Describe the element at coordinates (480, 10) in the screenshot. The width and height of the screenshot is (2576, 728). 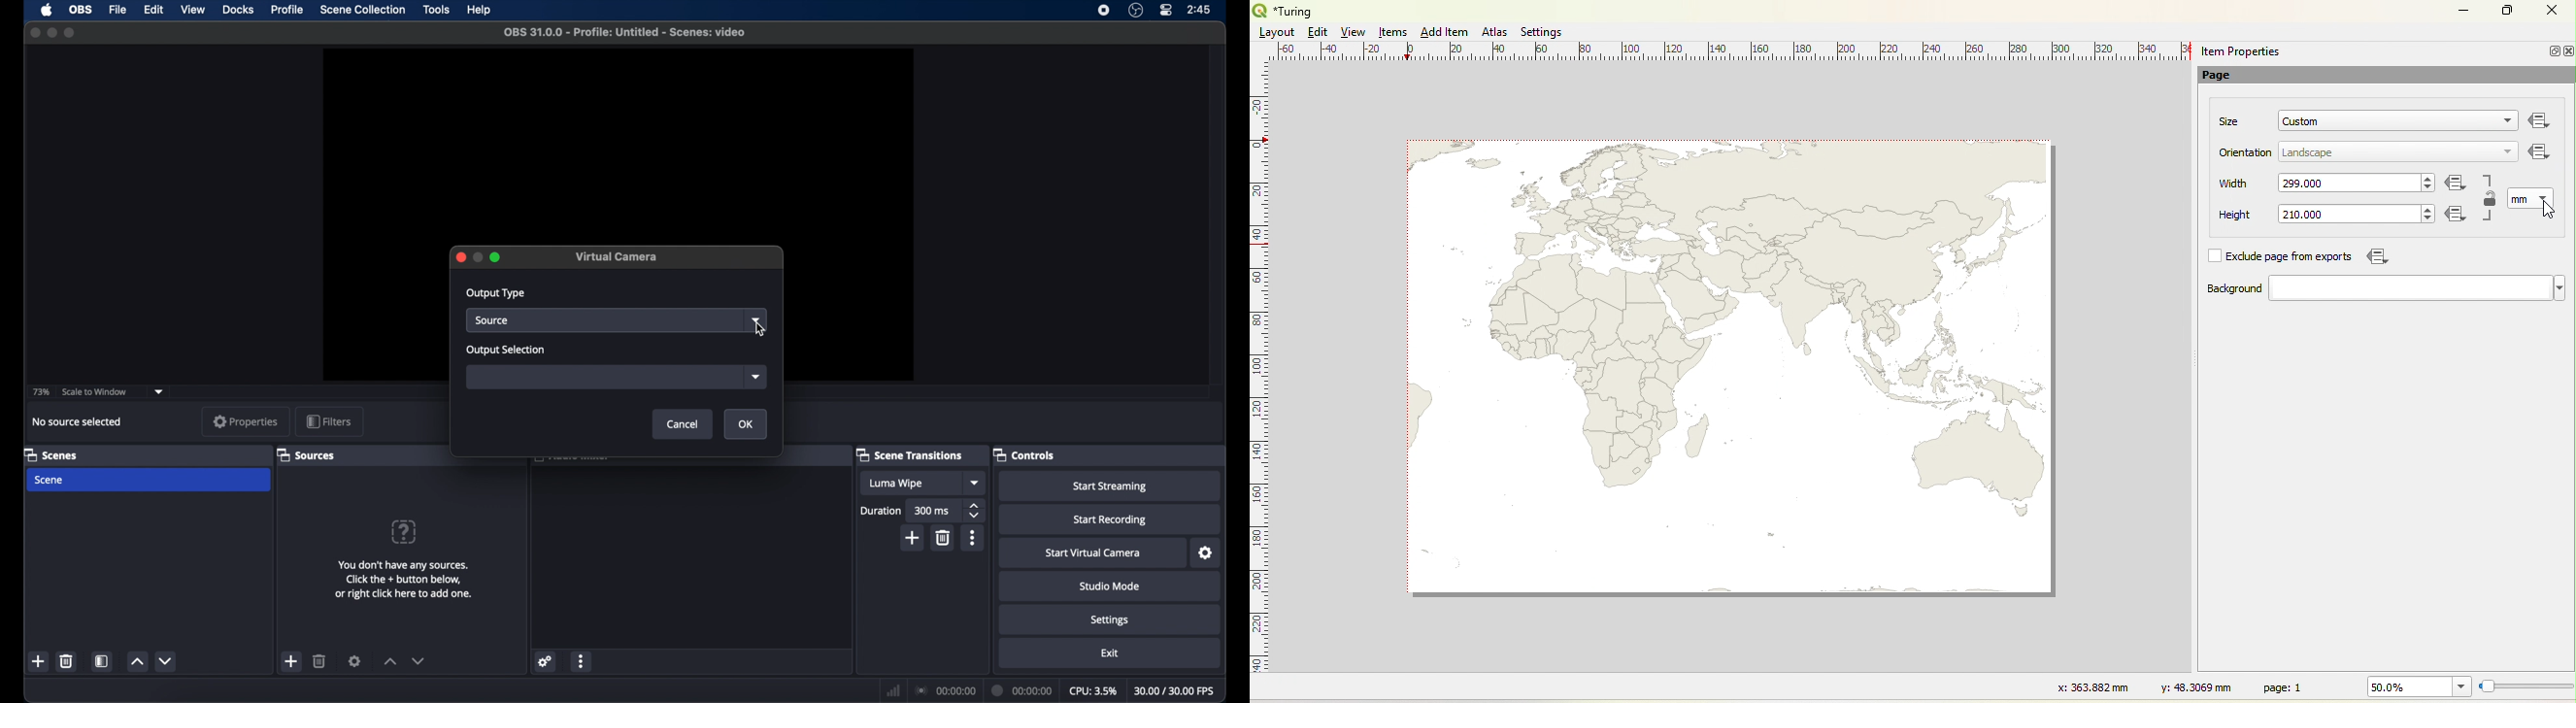
I see `help` at that location.